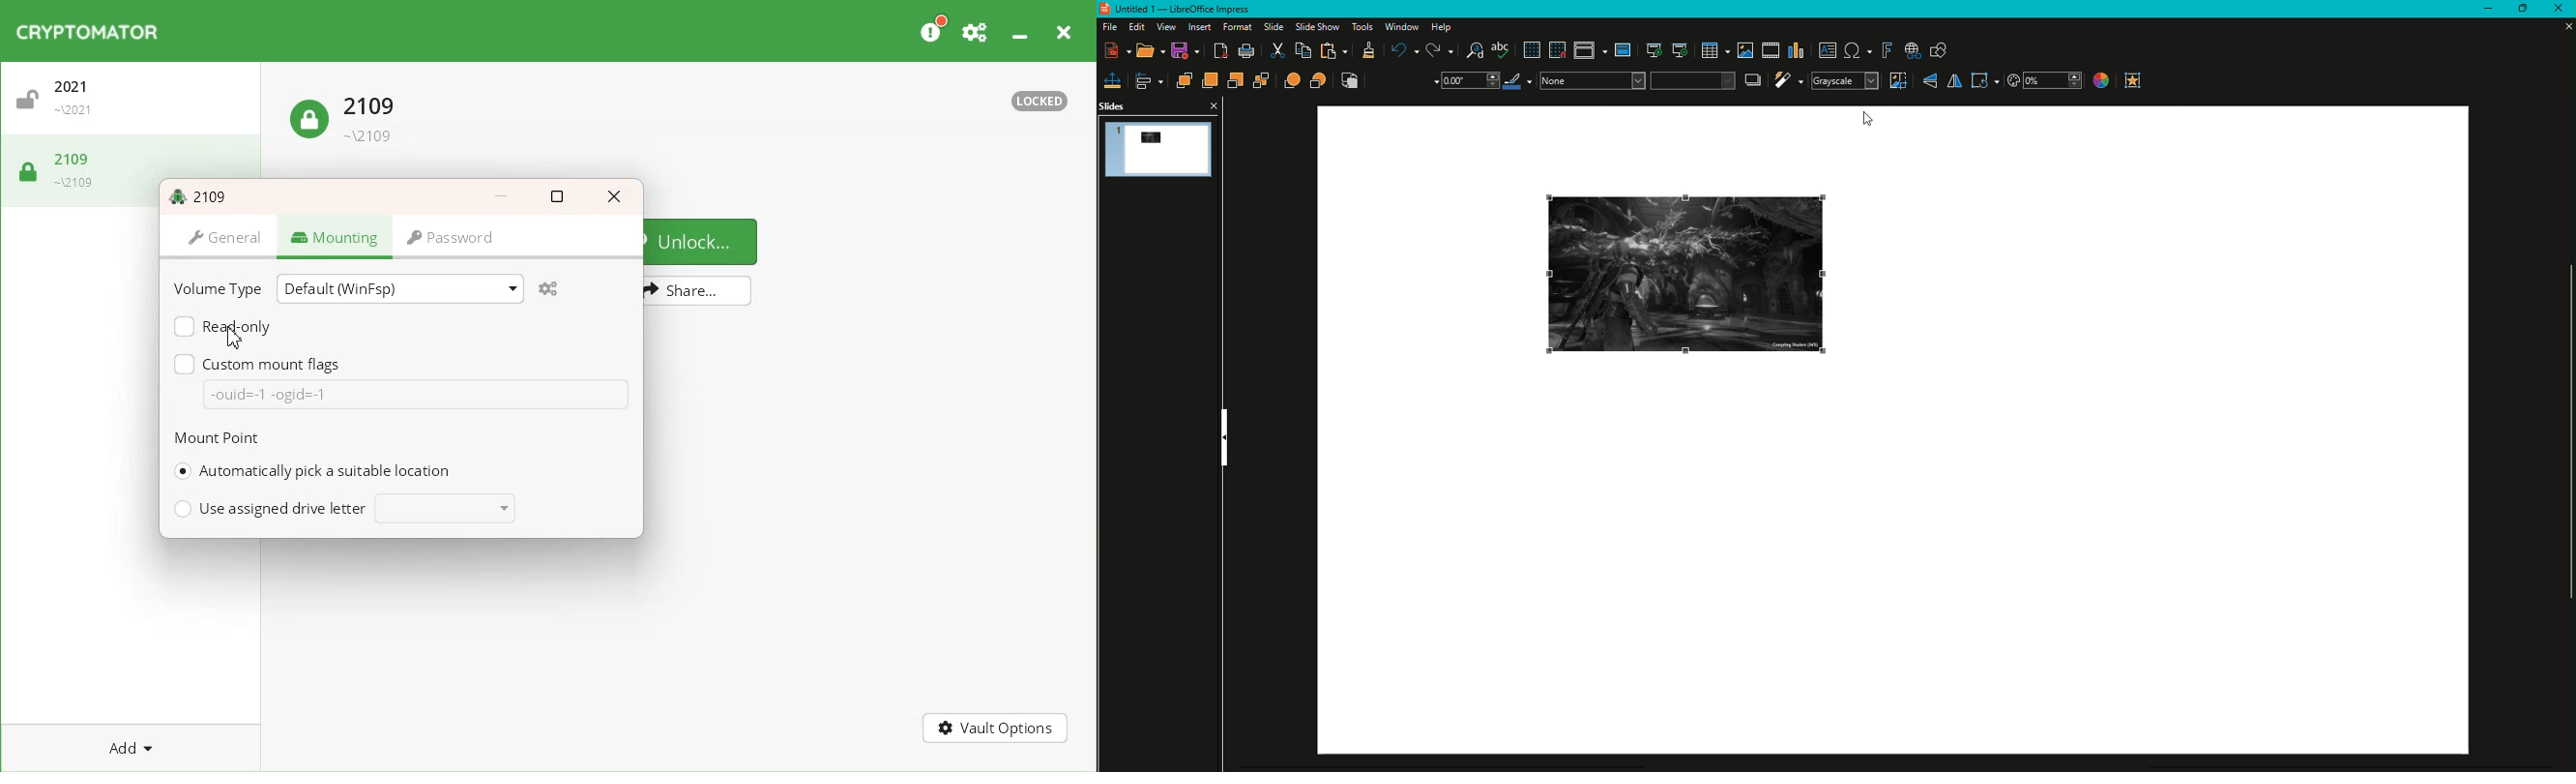  I want to click on First Slide, so click(1653, 52).